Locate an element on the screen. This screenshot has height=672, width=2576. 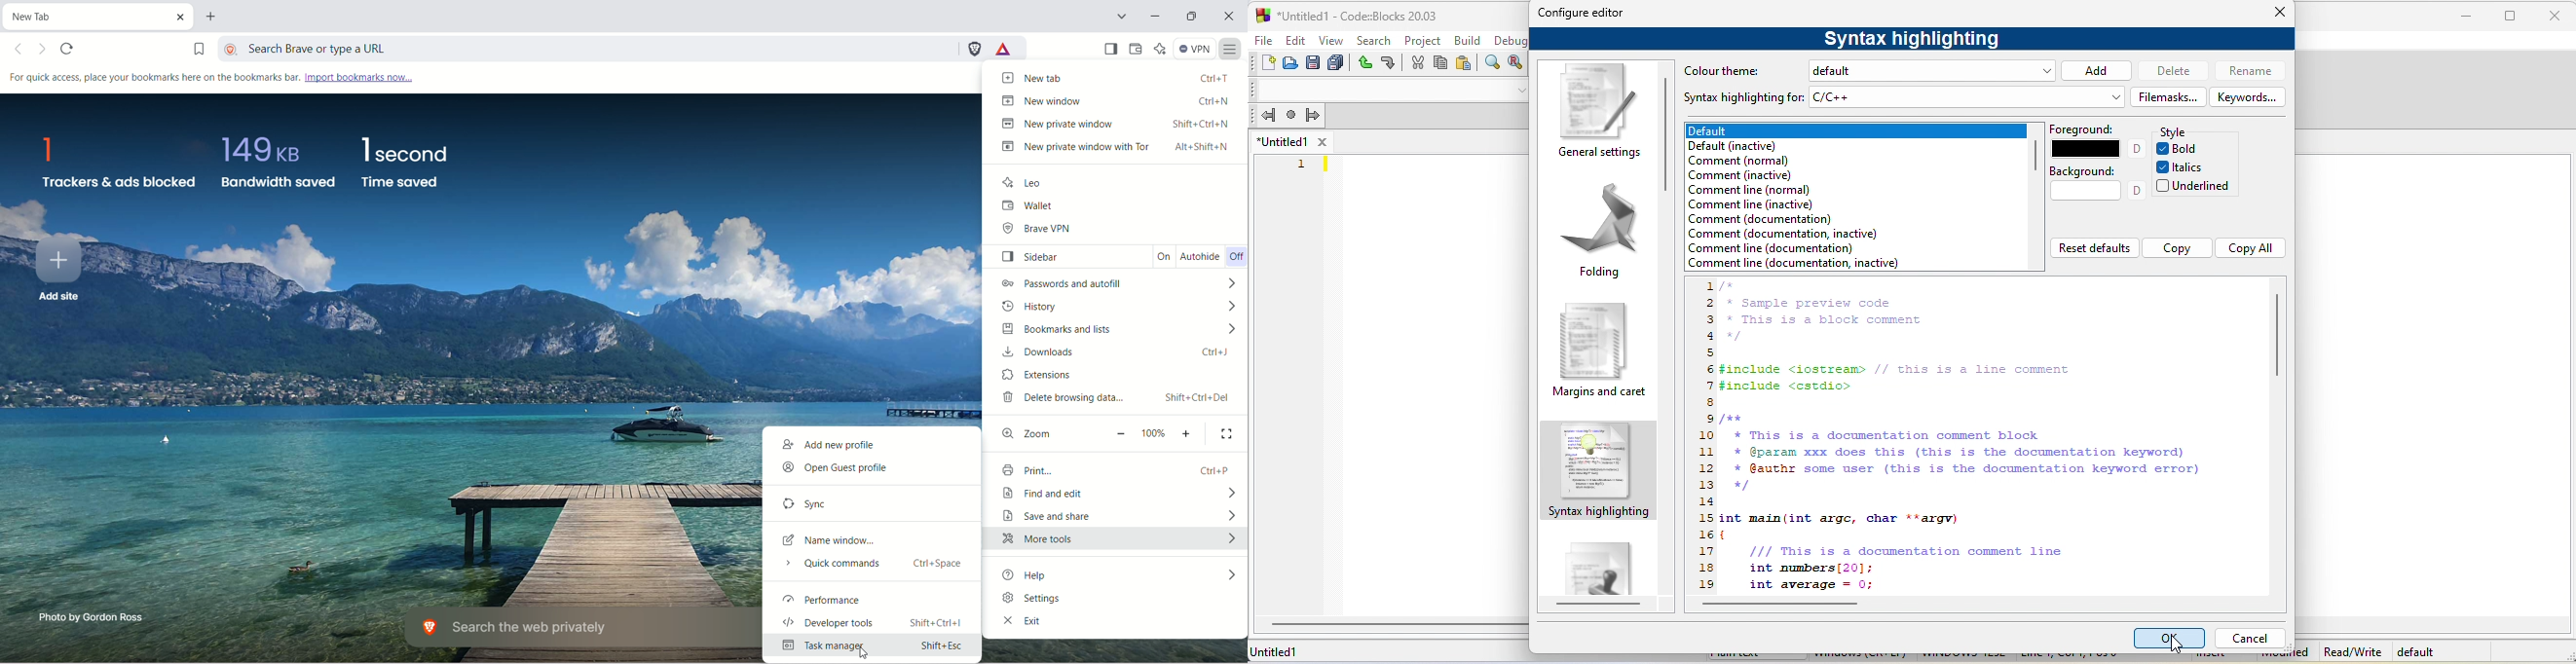
search tab is located at coordinates (1124, 16).